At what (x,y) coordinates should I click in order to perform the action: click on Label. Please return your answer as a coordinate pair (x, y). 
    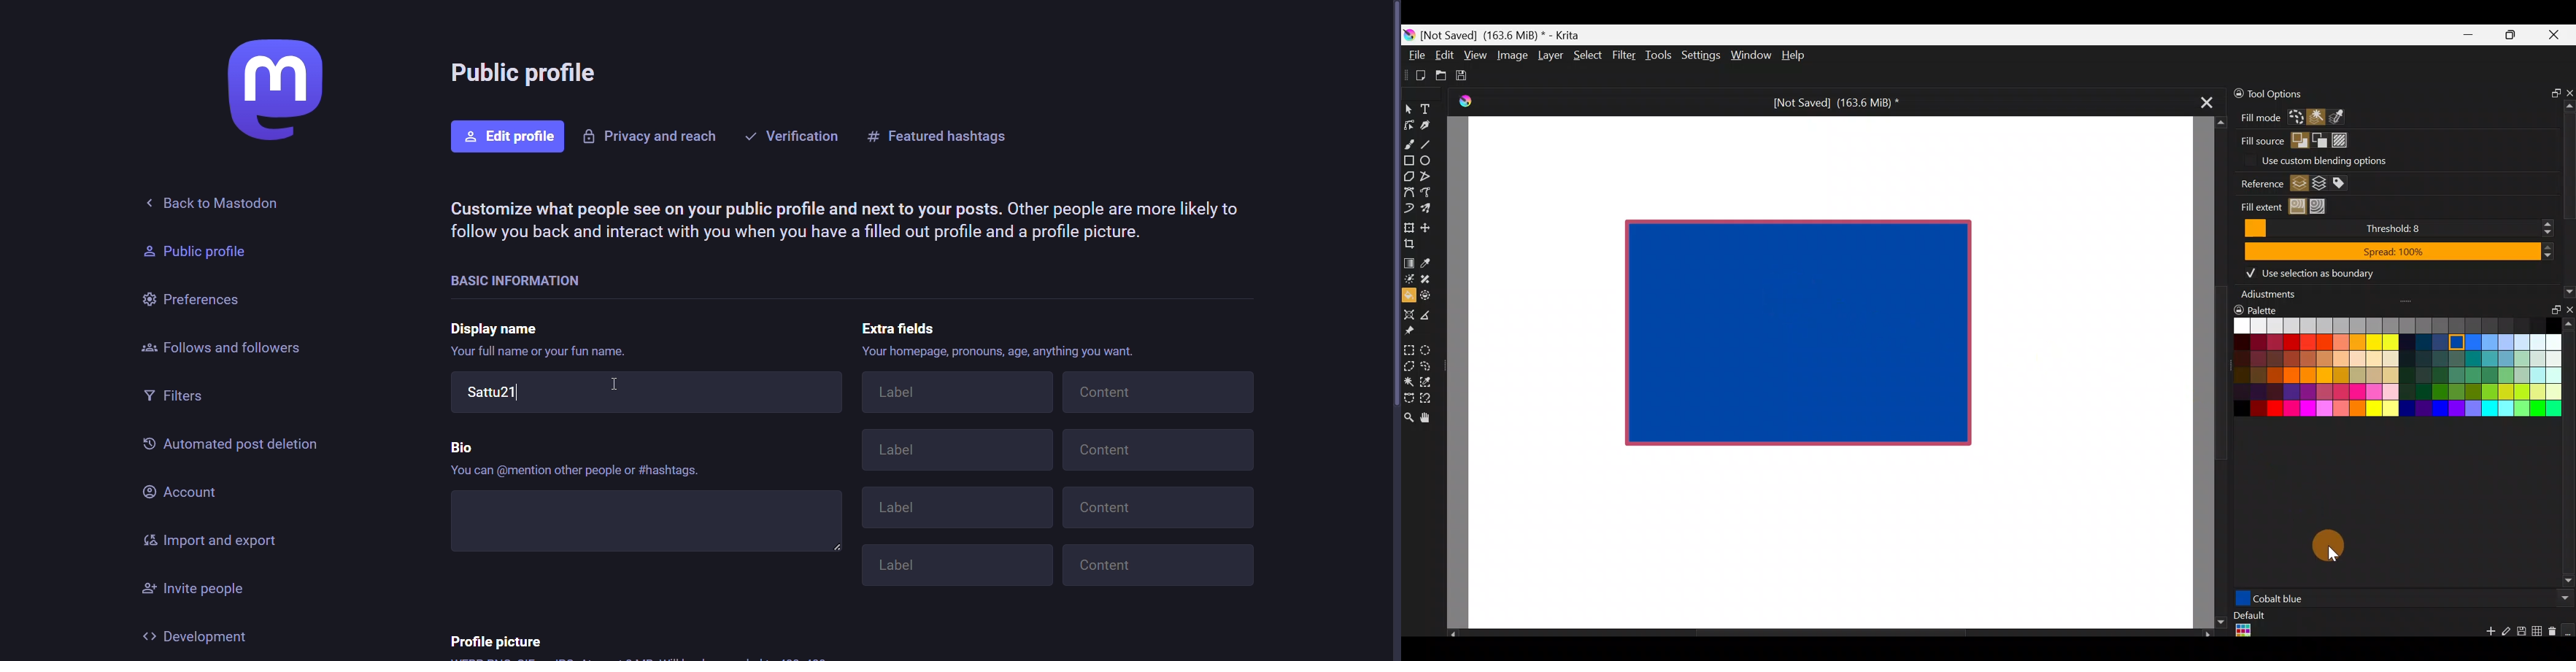
    Looking at the image, I should click on (957, 452).